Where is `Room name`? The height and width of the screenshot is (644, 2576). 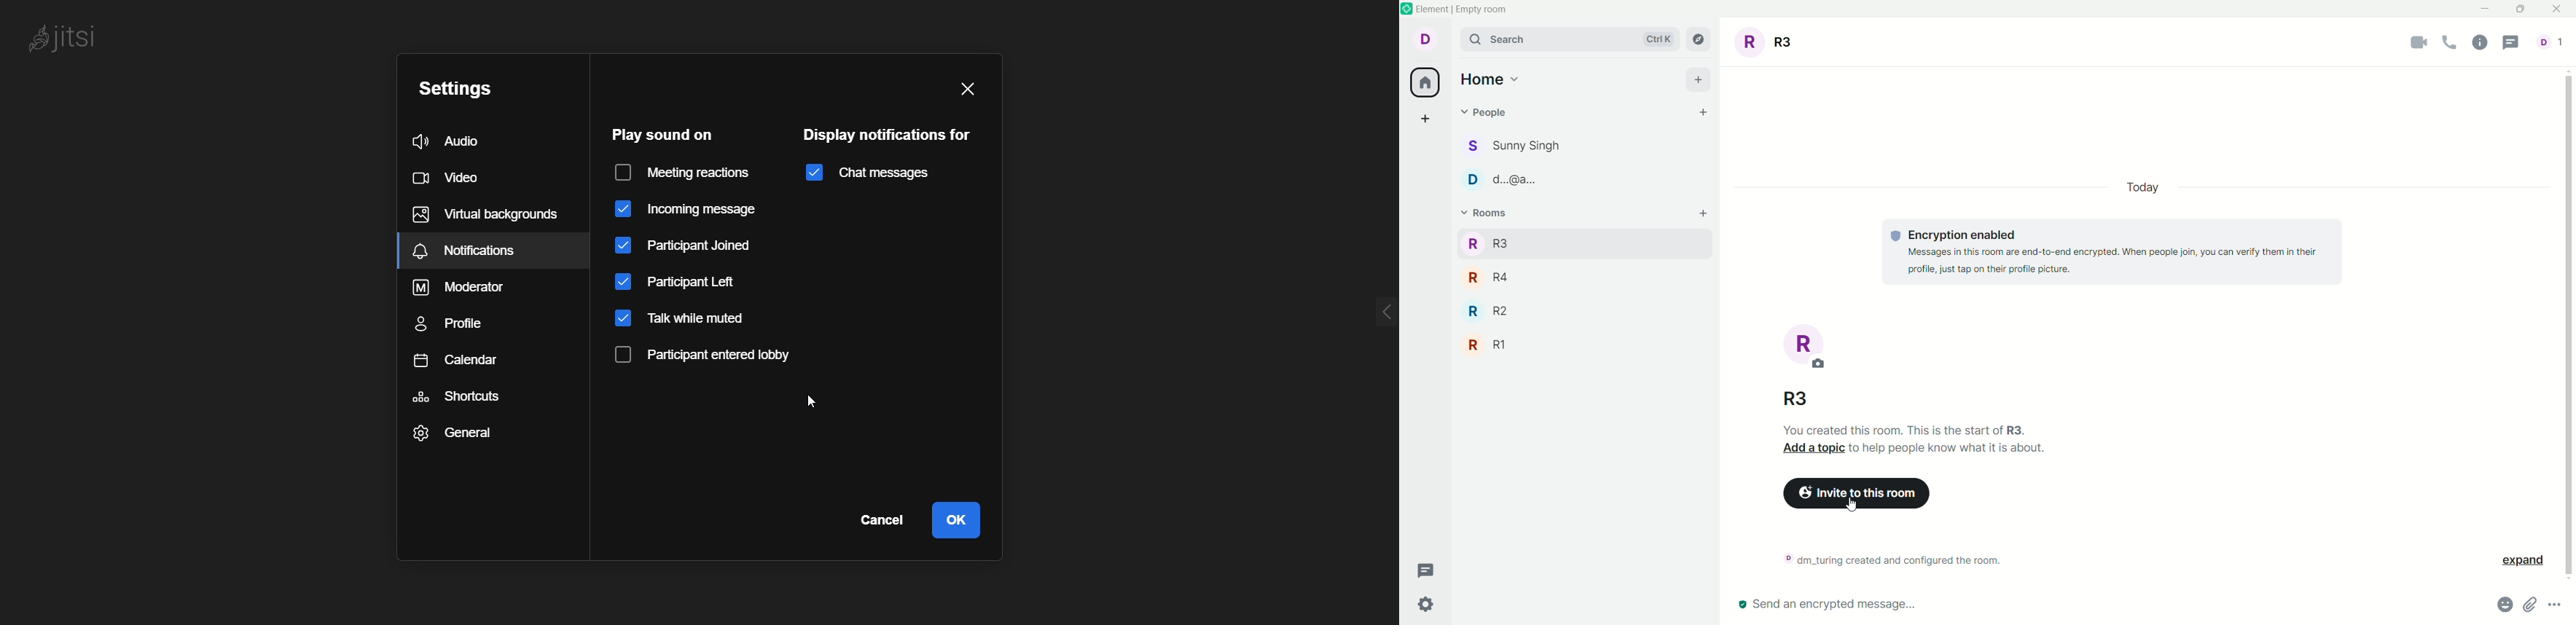 Room name is located at coordinates (1768, 40).